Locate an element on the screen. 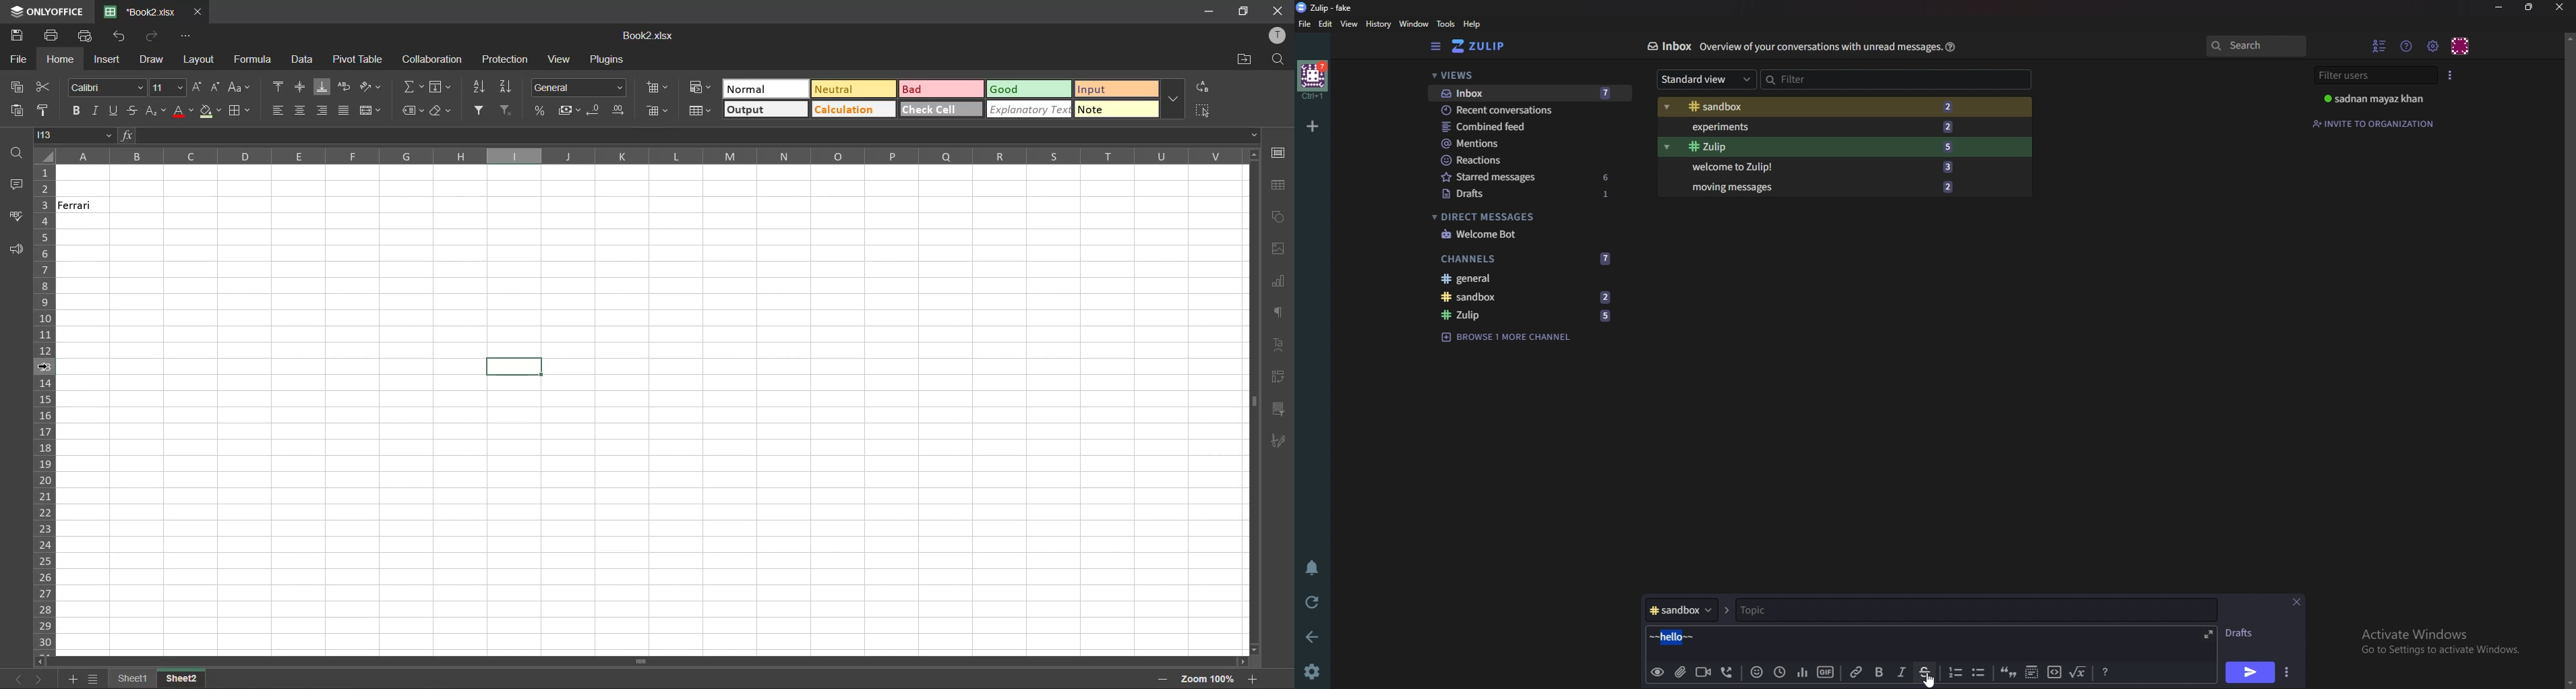 This screenshot has height=700, width=2576. Drafts is located at coordinates (1526, 194).